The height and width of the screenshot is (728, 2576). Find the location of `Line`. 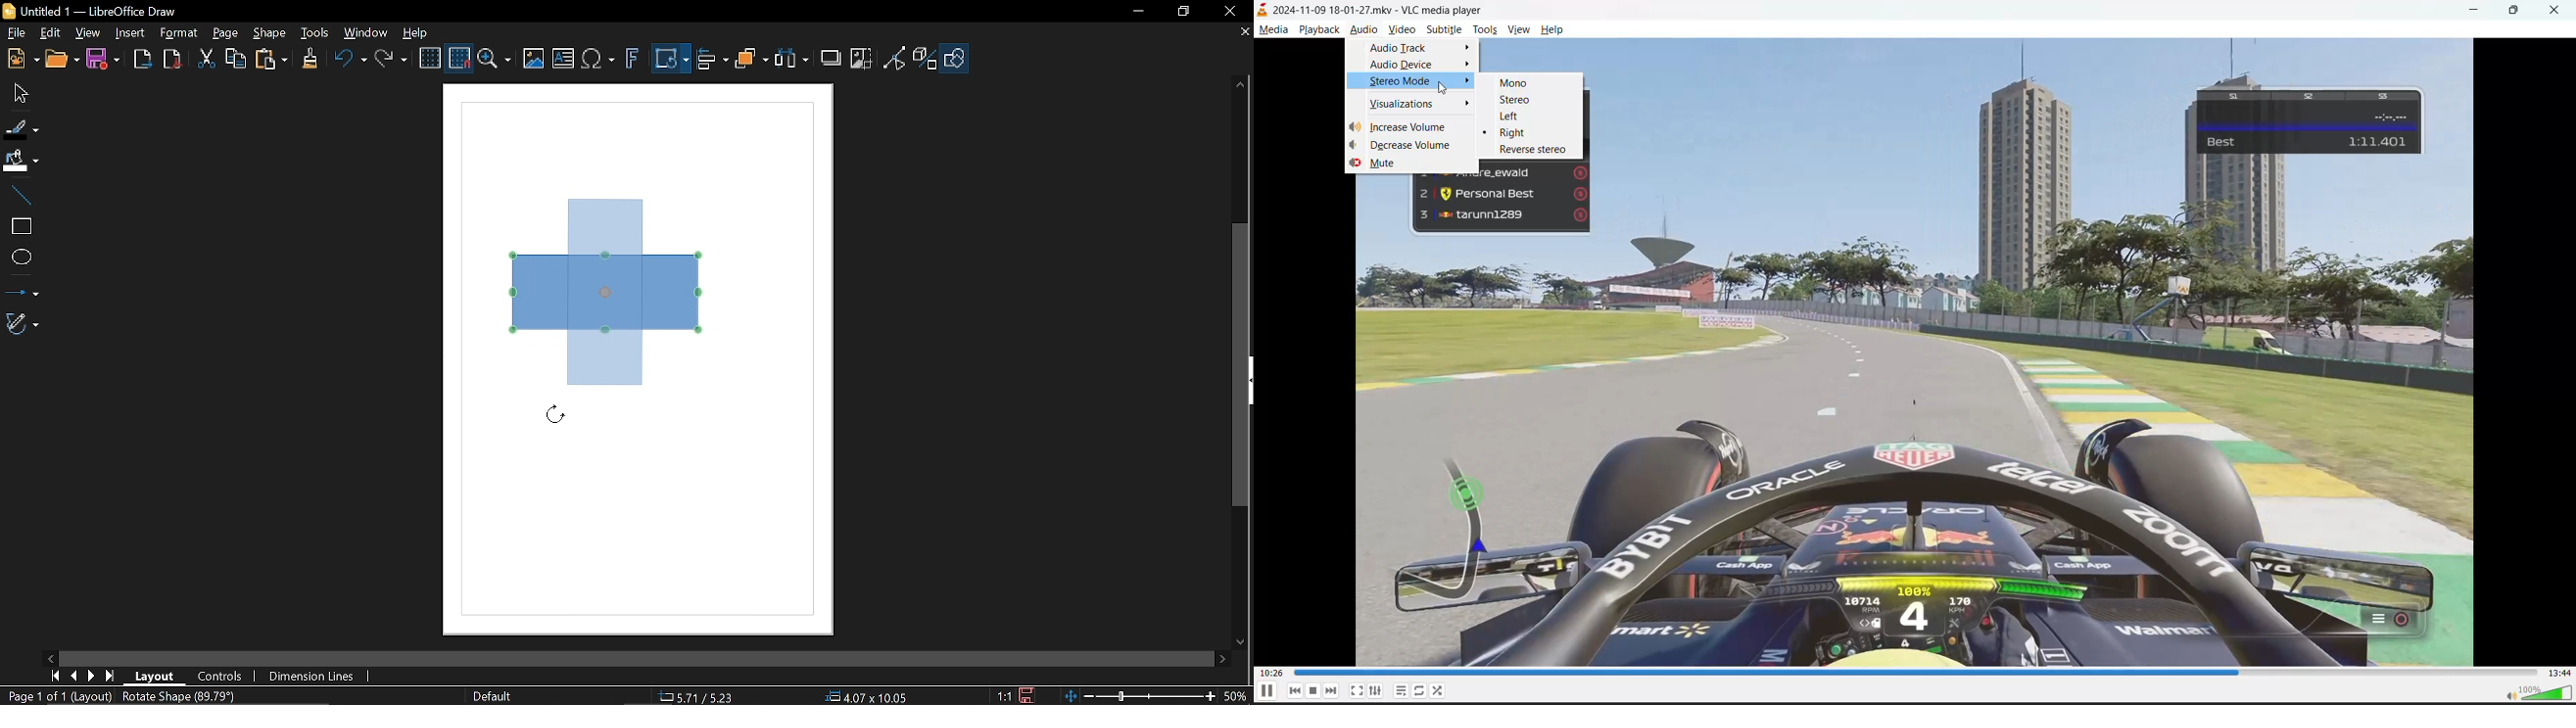

Line is located at coordinates (18, 196).